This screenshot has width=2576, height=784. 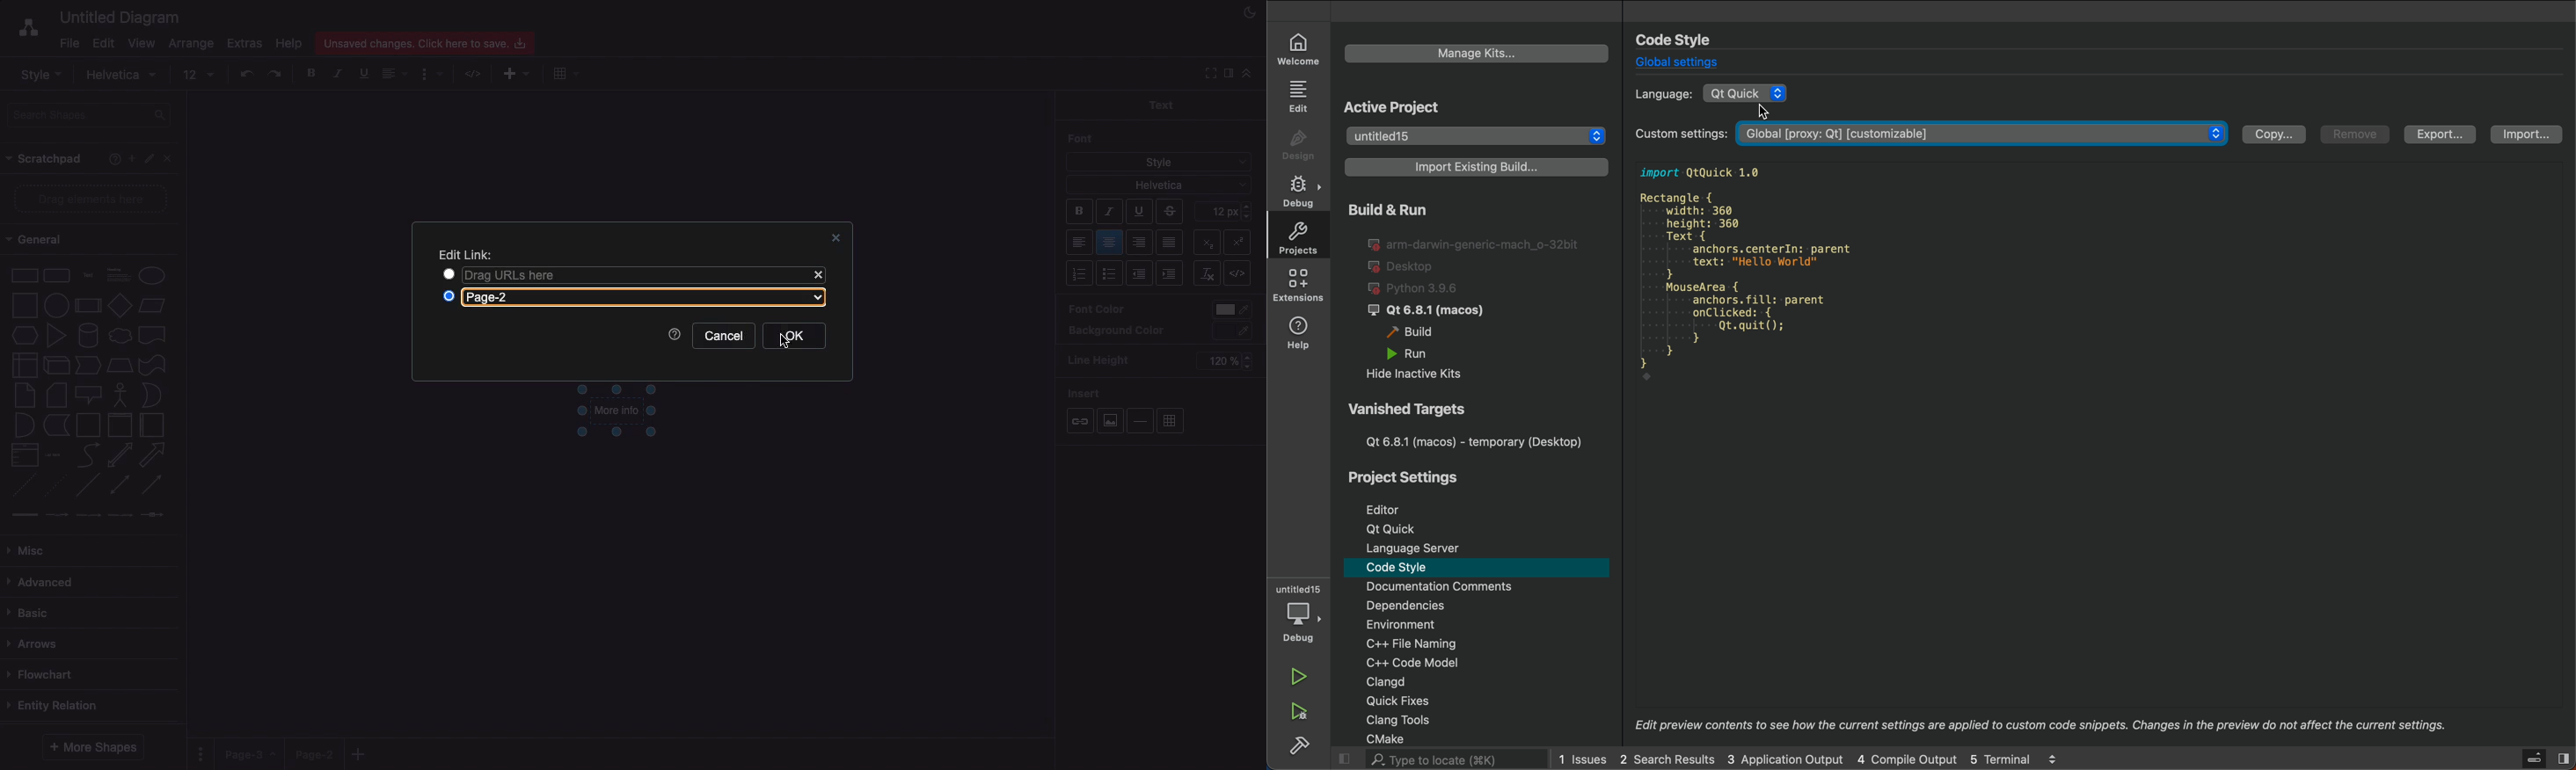 I want to click on cube, so click(x=56, y=366).